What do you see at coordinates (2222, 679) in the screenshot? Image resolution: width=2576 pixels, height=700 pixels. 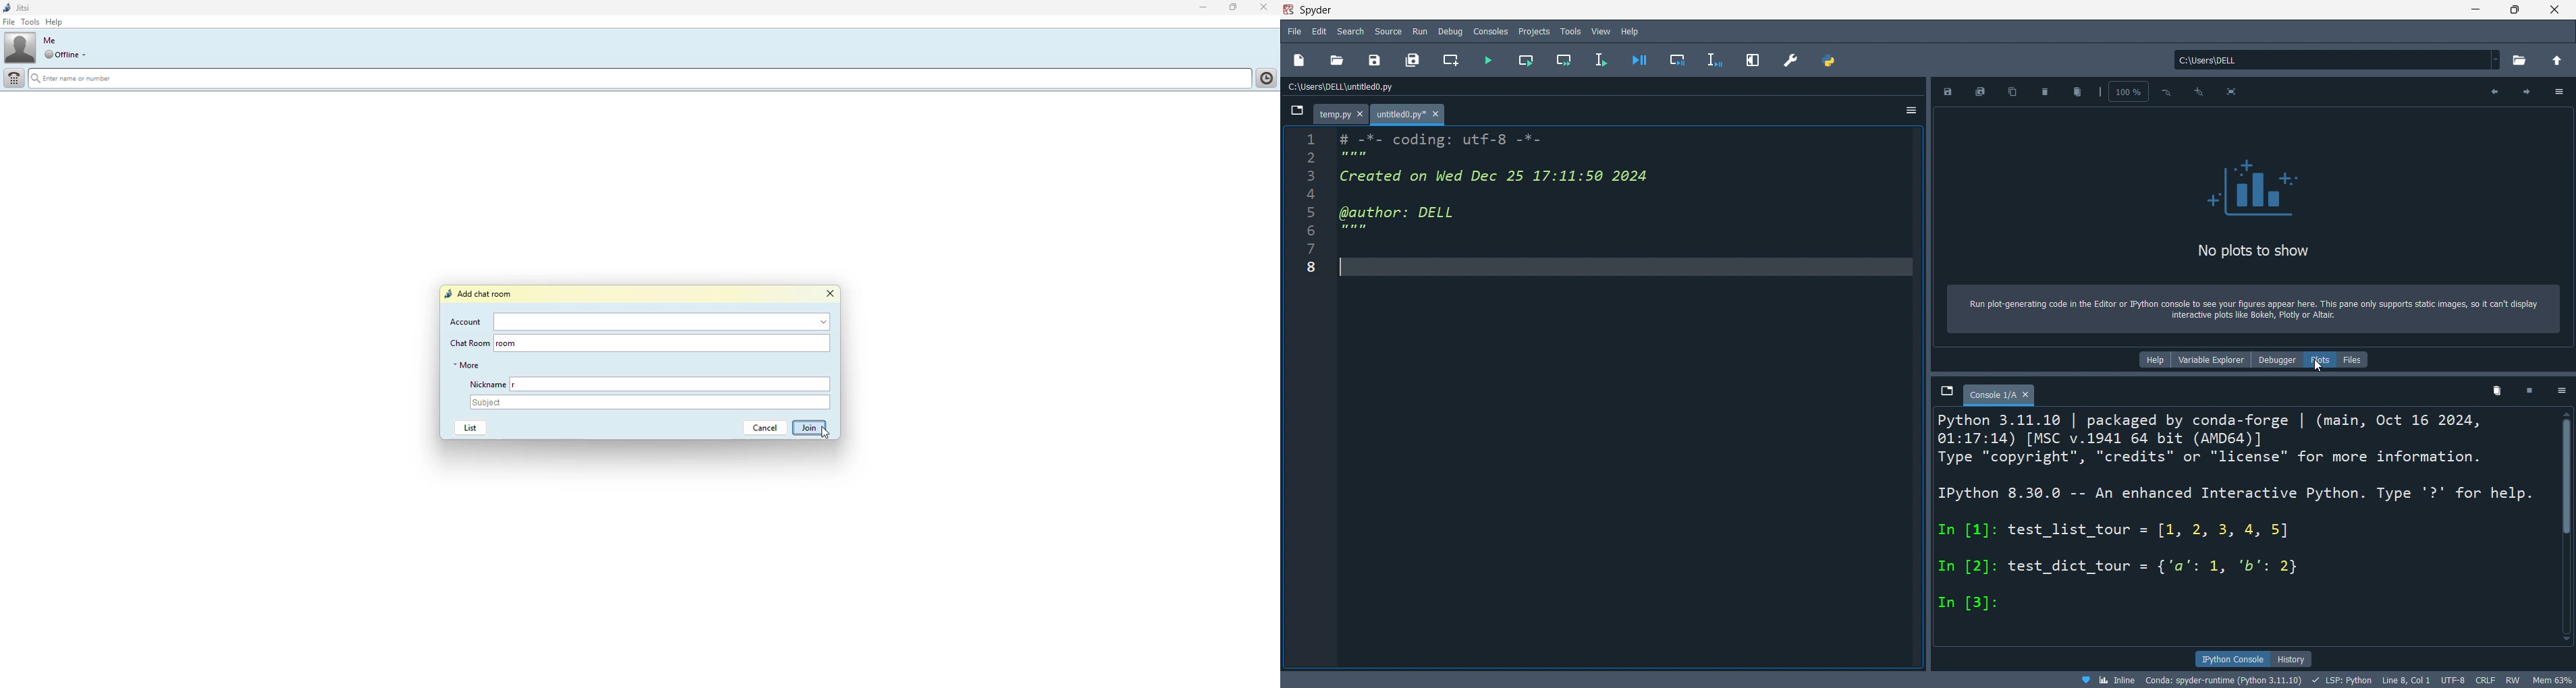 I see `interpreter` at bounding box center [2222, 679].